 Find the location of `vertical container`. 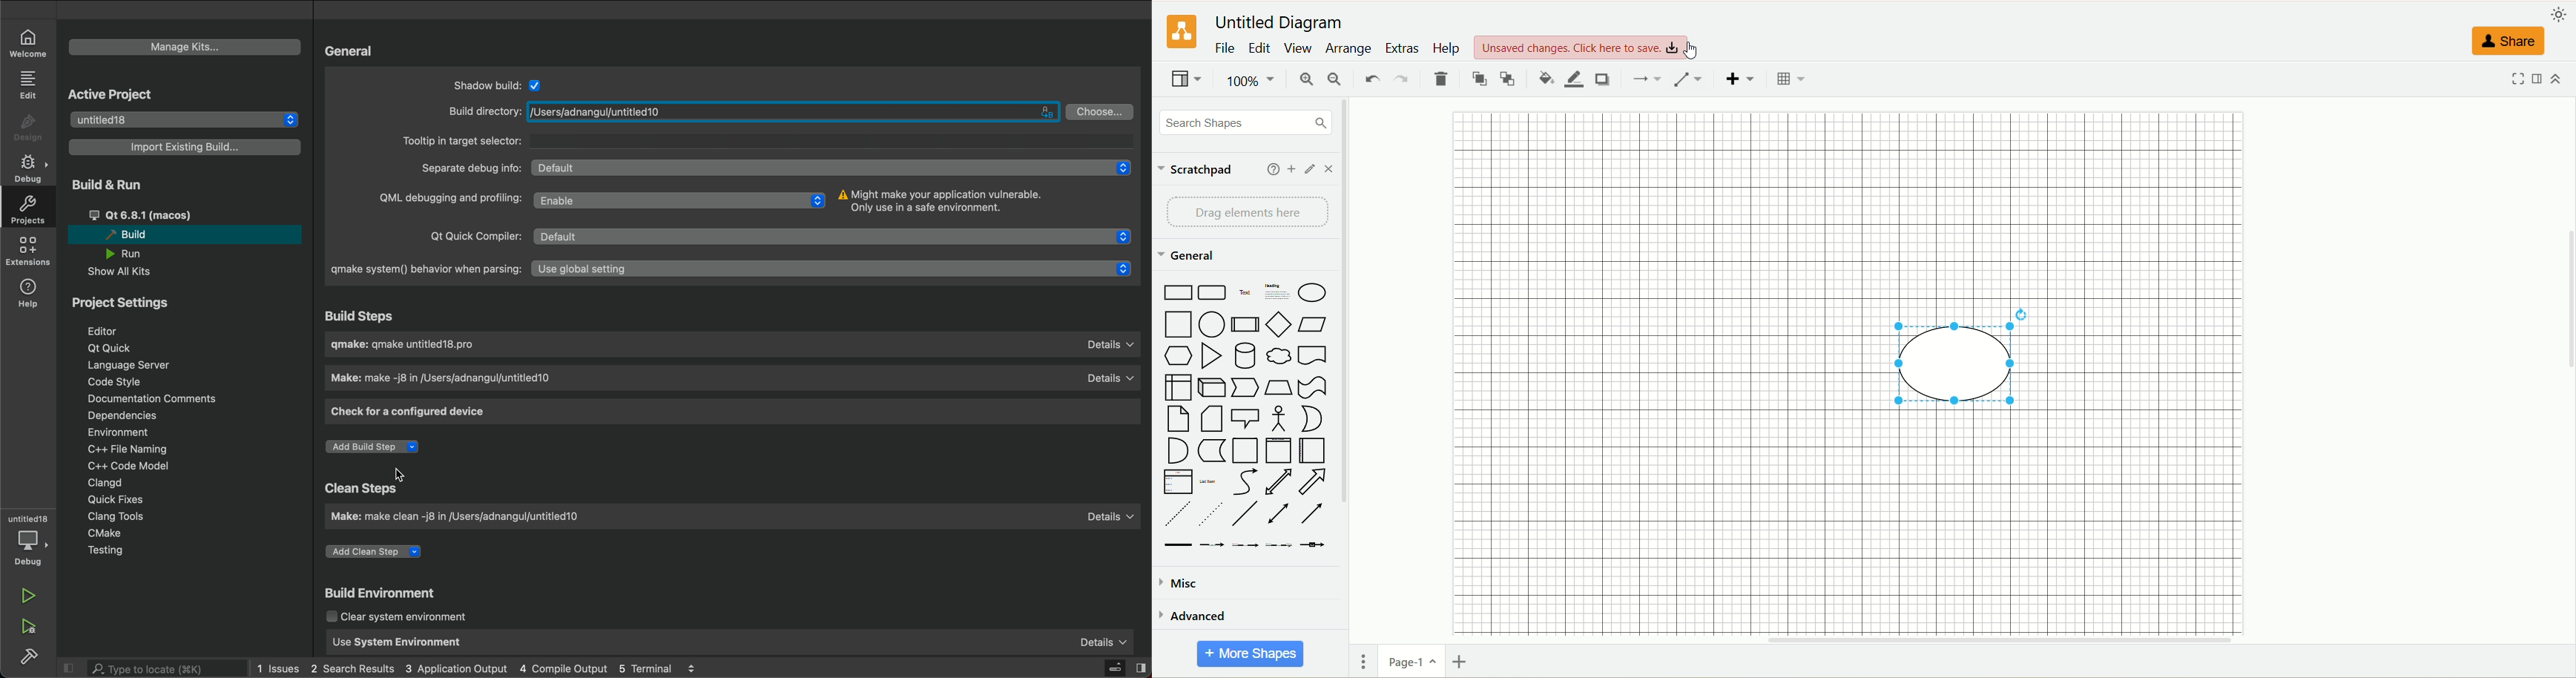

vertical container is located at coordinates (1279, 450).